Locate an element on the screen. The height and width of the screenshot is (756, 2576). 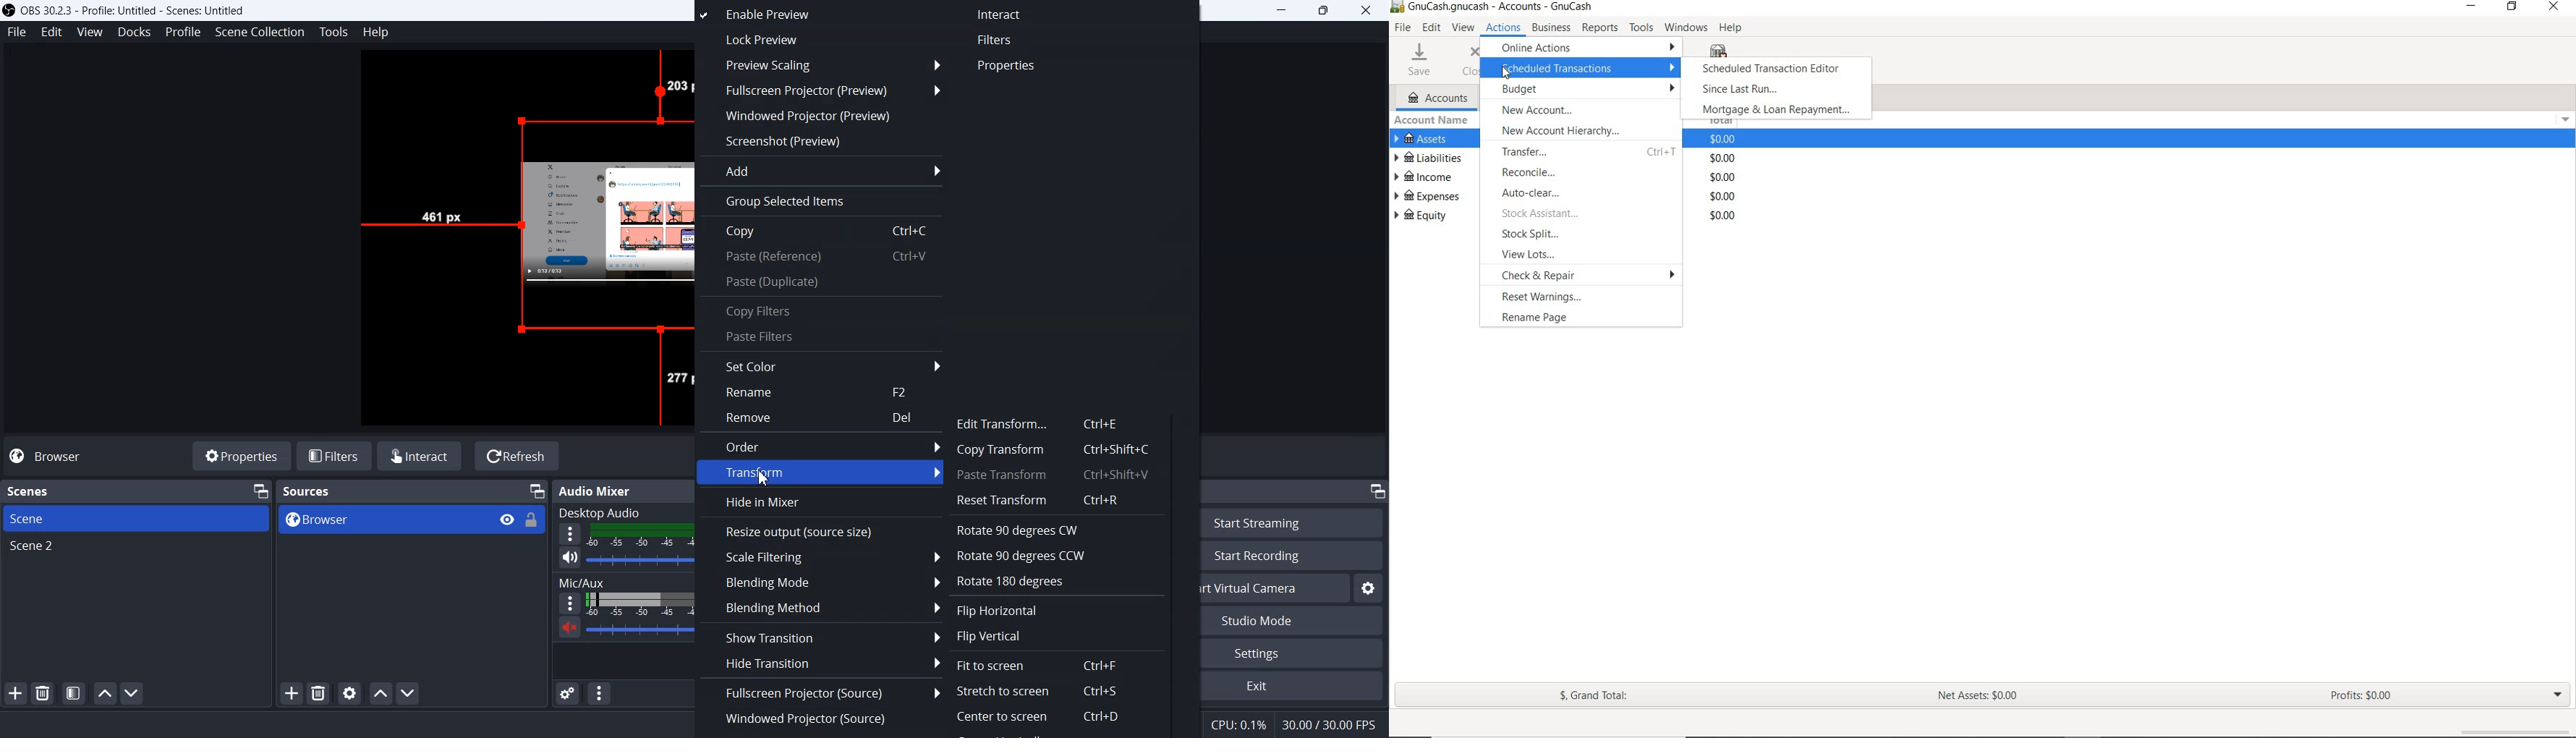
Restore down  is located at coordinates (1330, 12).